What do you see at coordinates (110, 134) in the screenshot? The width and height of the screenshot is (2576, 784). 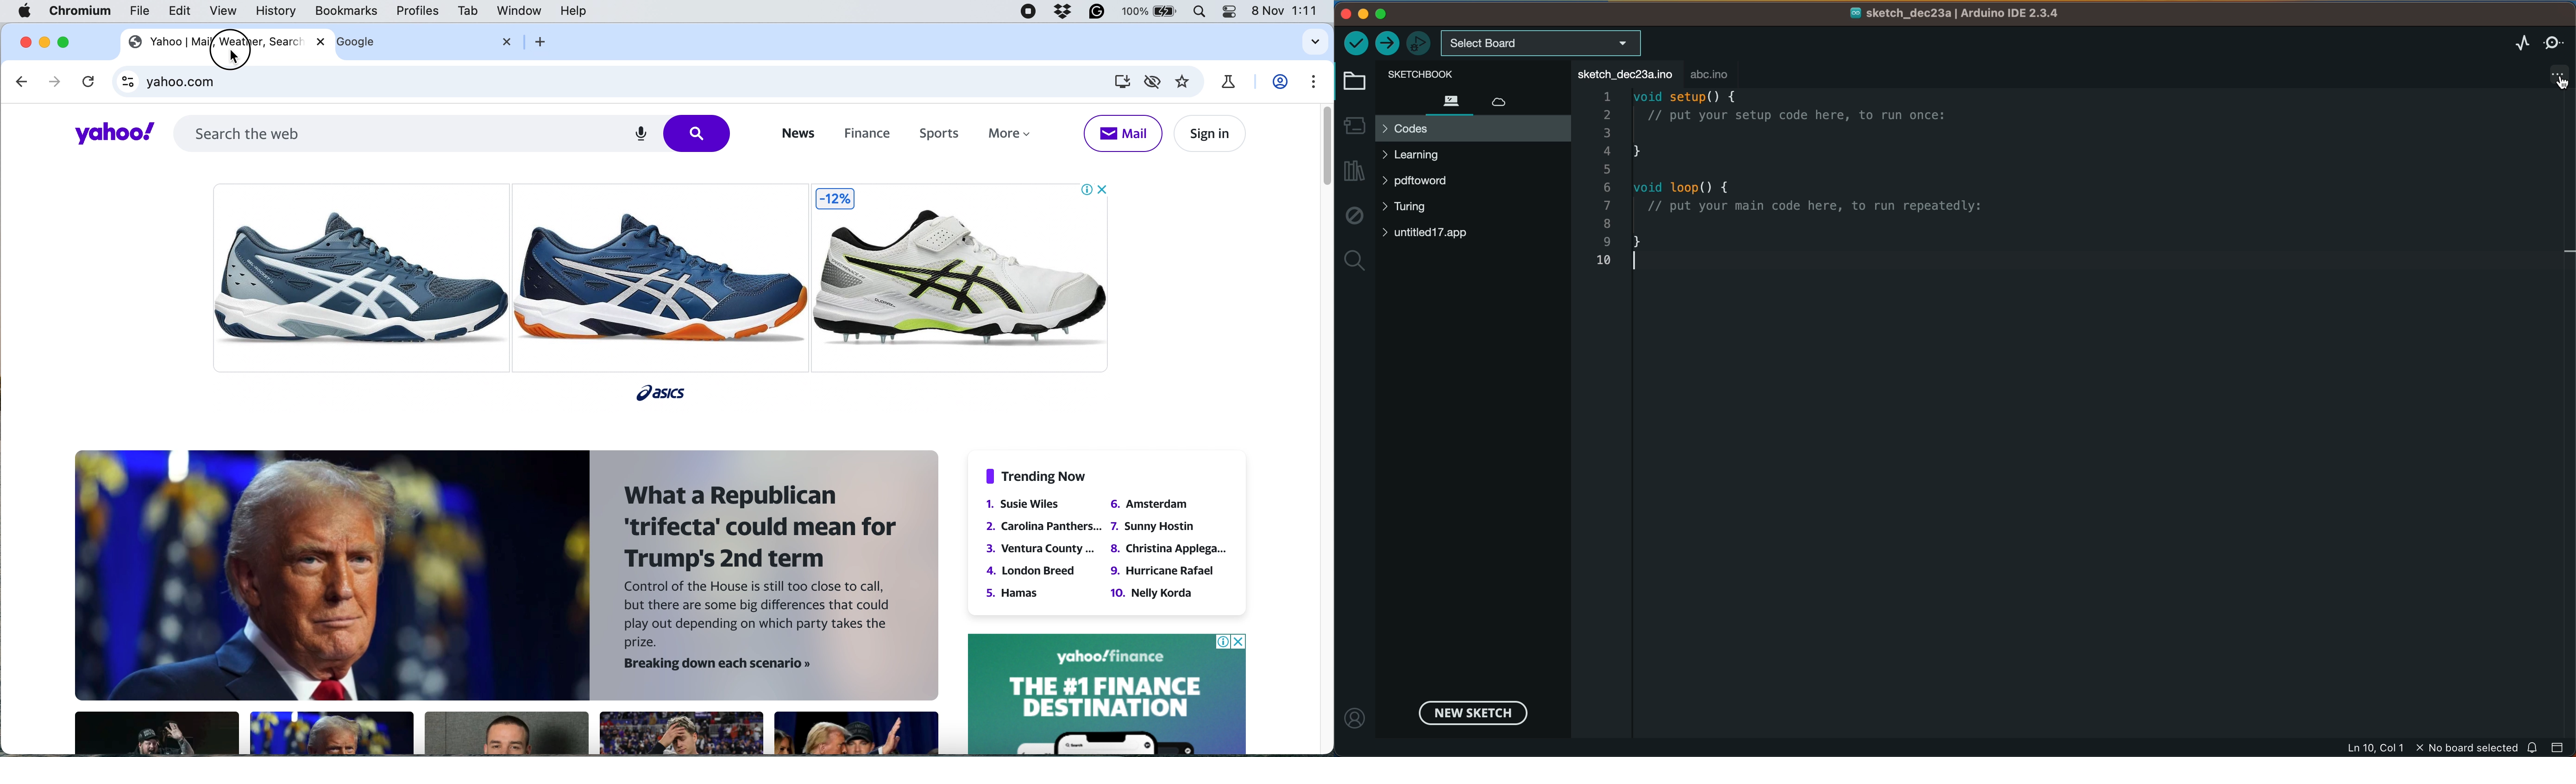 I see `yahoo!` at bounding box center [110, 134].